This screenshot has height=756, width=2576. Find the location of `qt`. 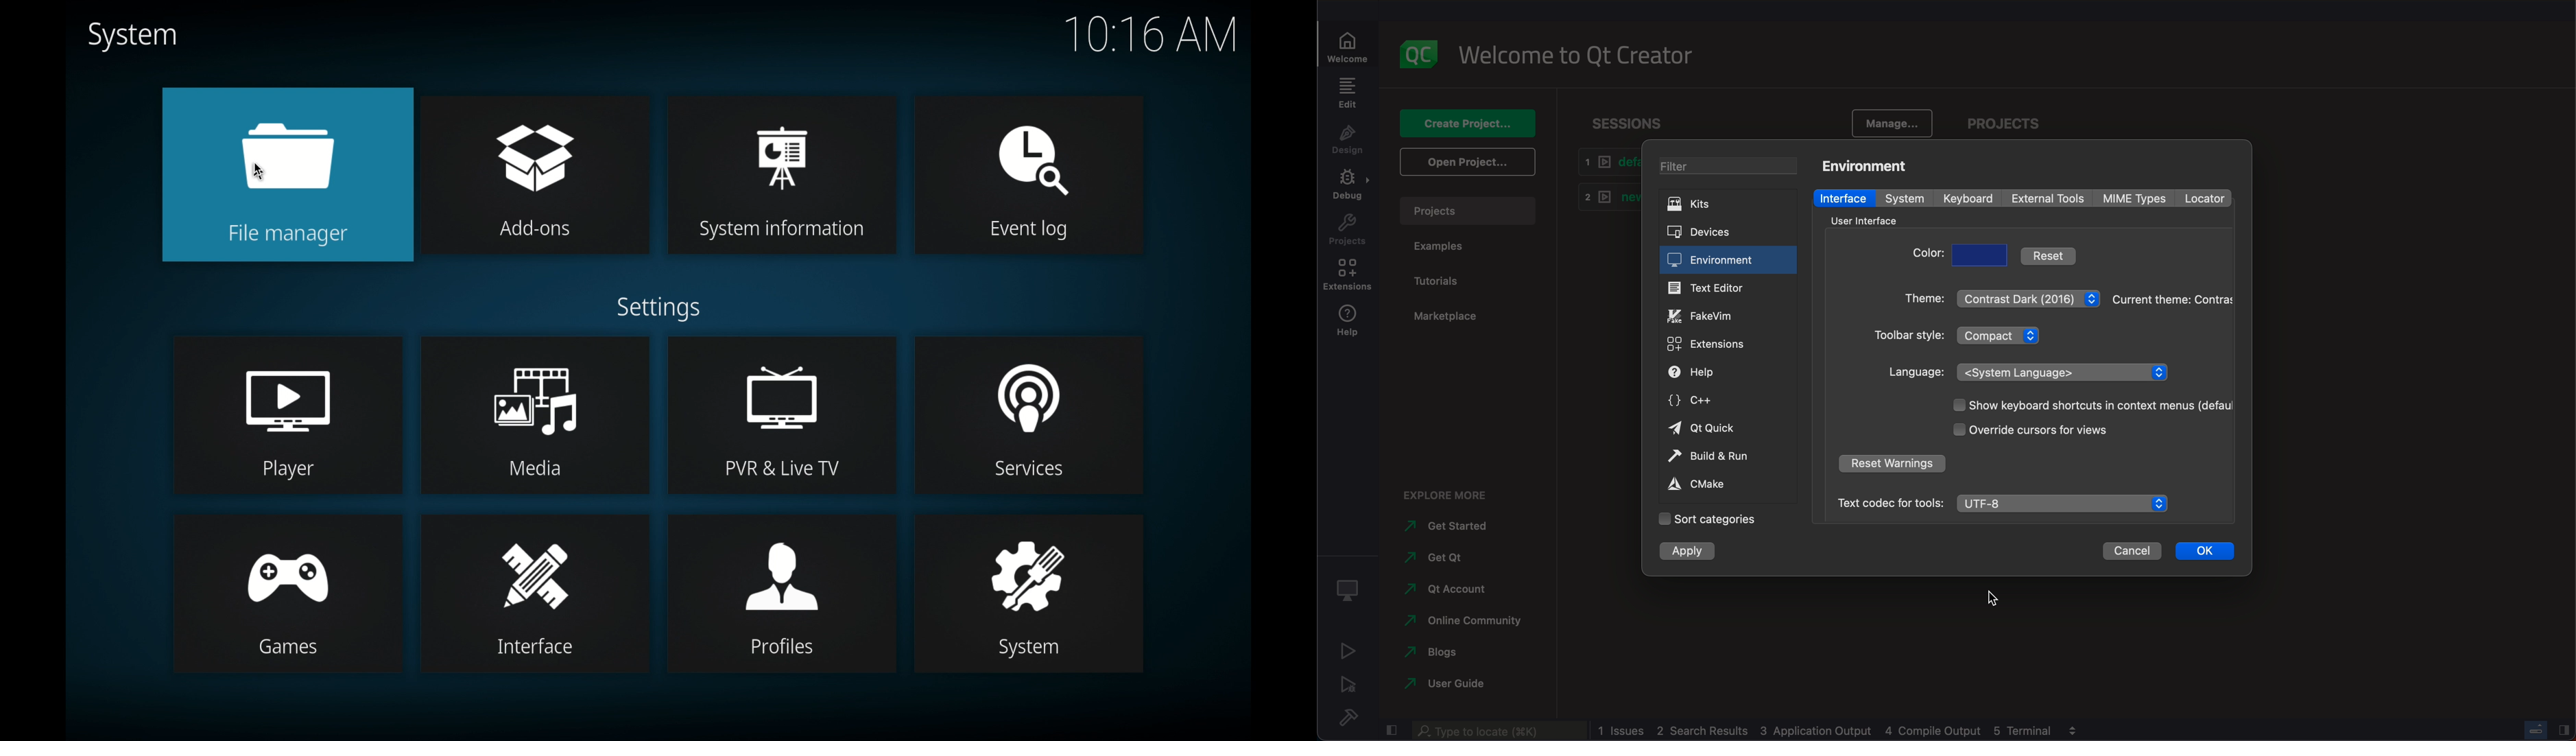

qt is located at coordinates (1444, 588).